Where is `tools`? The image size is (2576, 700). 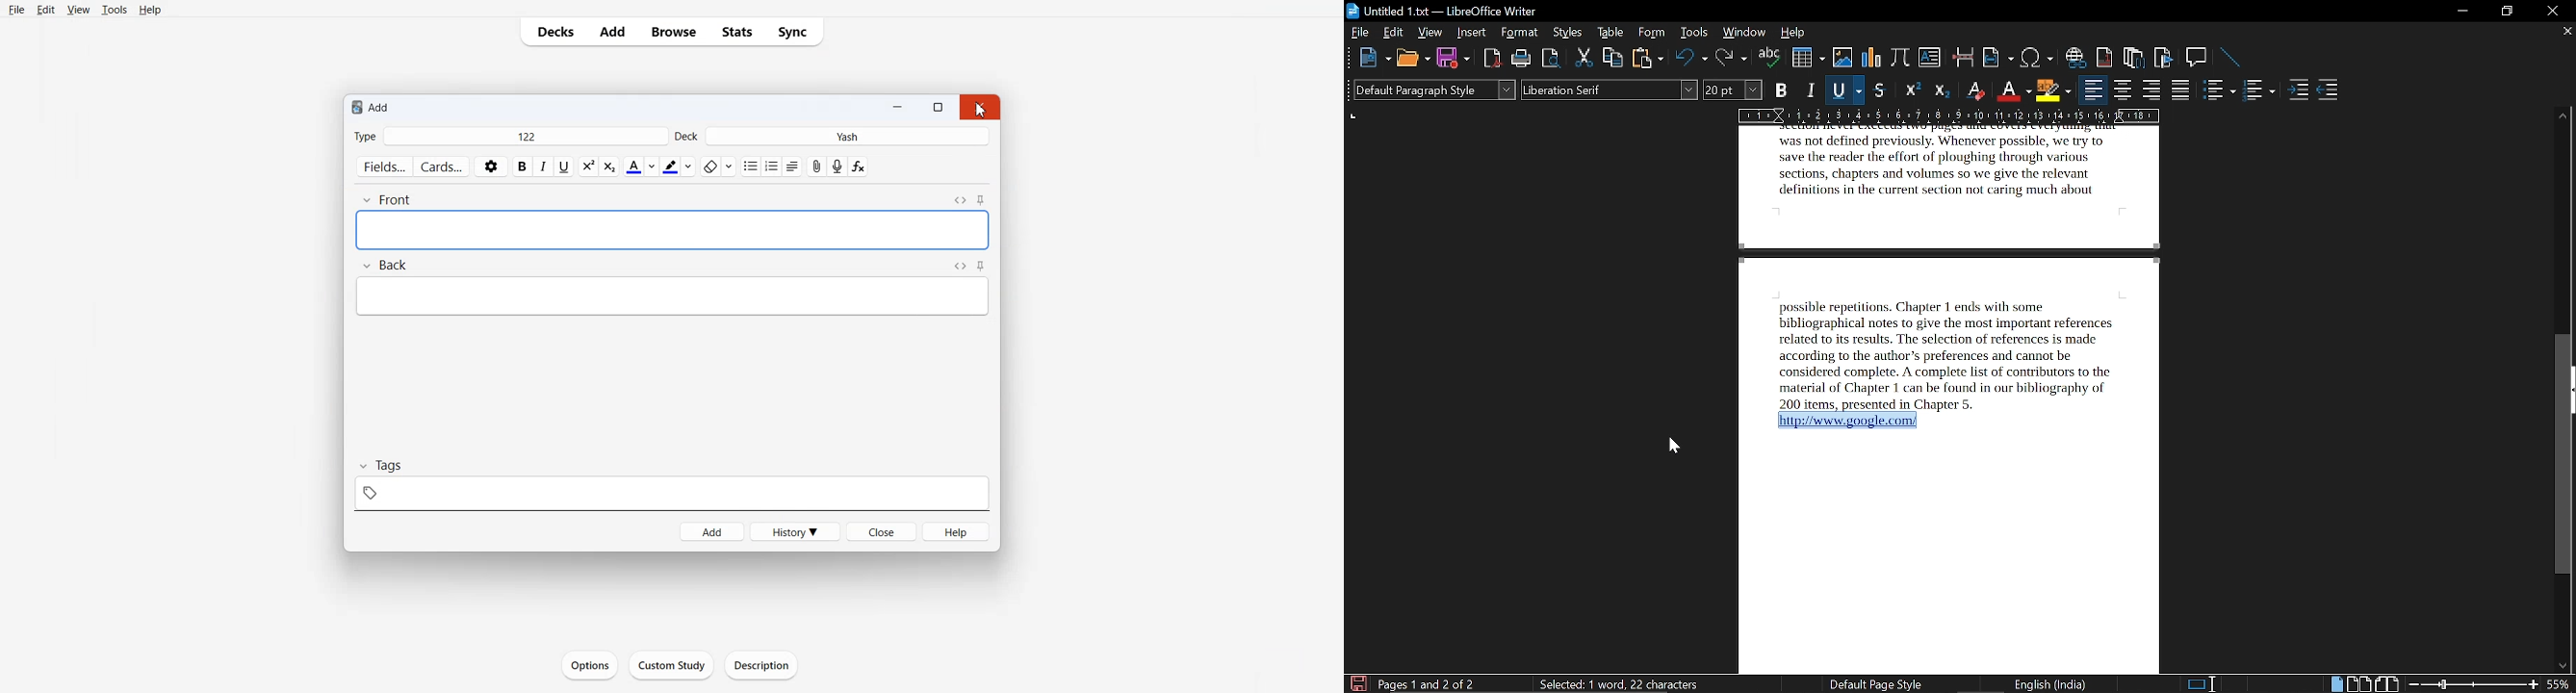 tools is located at coordinates (1696, 33).